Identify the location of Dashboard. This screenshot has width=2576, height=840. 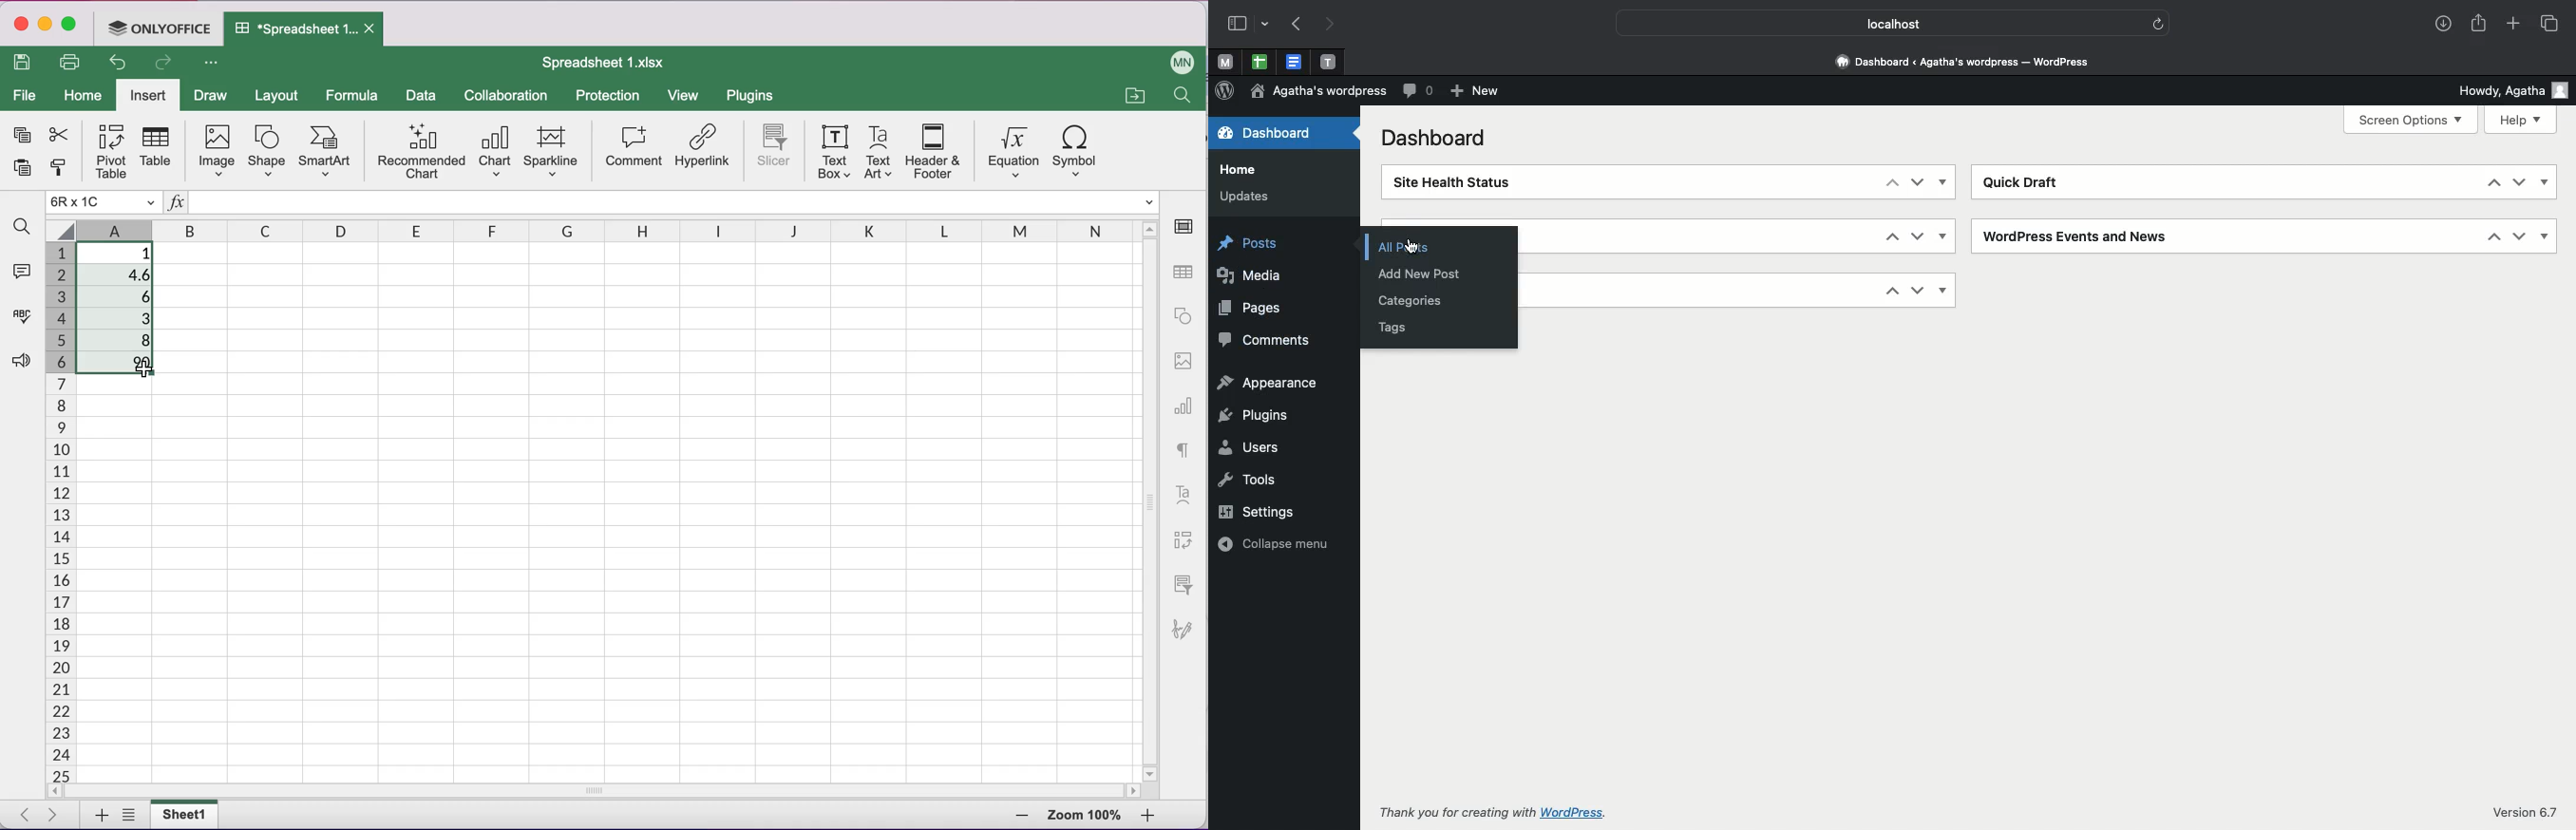
(1438, 138).